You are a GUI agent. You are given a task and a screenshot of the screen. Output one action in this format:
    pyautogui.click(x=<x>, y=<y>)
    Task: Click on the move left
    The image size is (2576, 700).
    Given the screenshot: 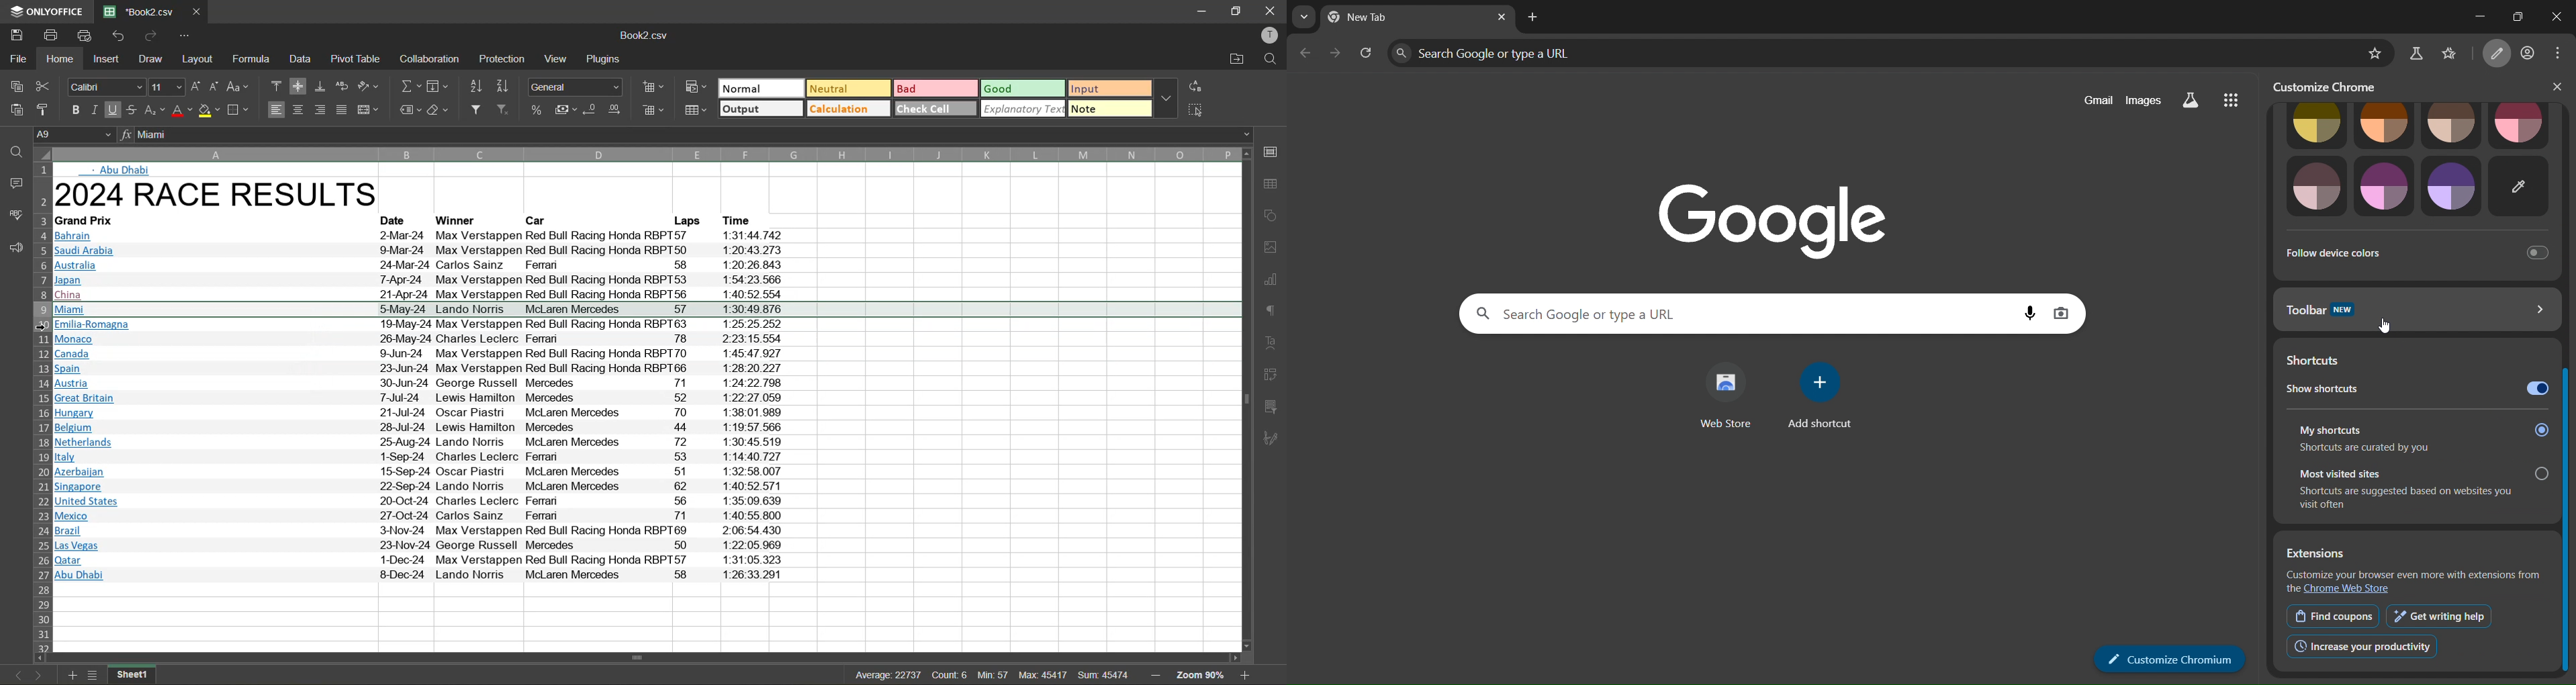 What is the action you would take?
    pyautogui.click(x=41, y=658)
    